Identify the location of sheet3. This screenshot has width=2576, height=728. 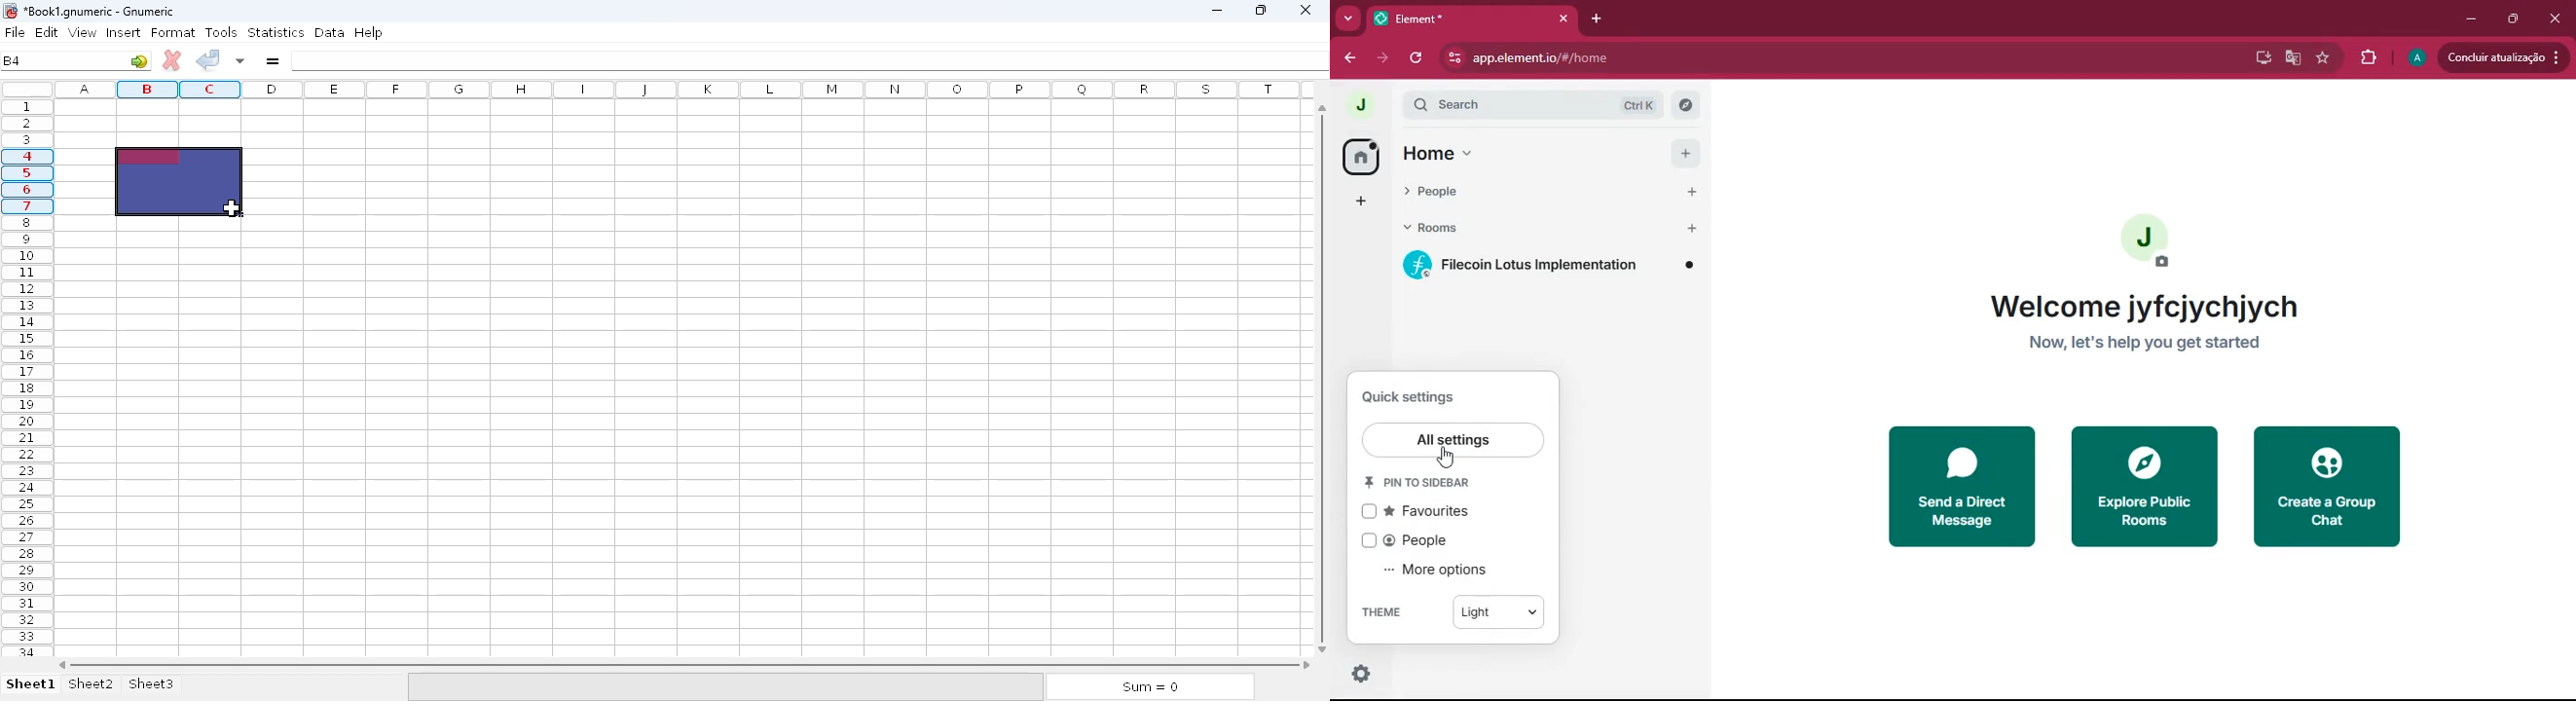
(152, 683).